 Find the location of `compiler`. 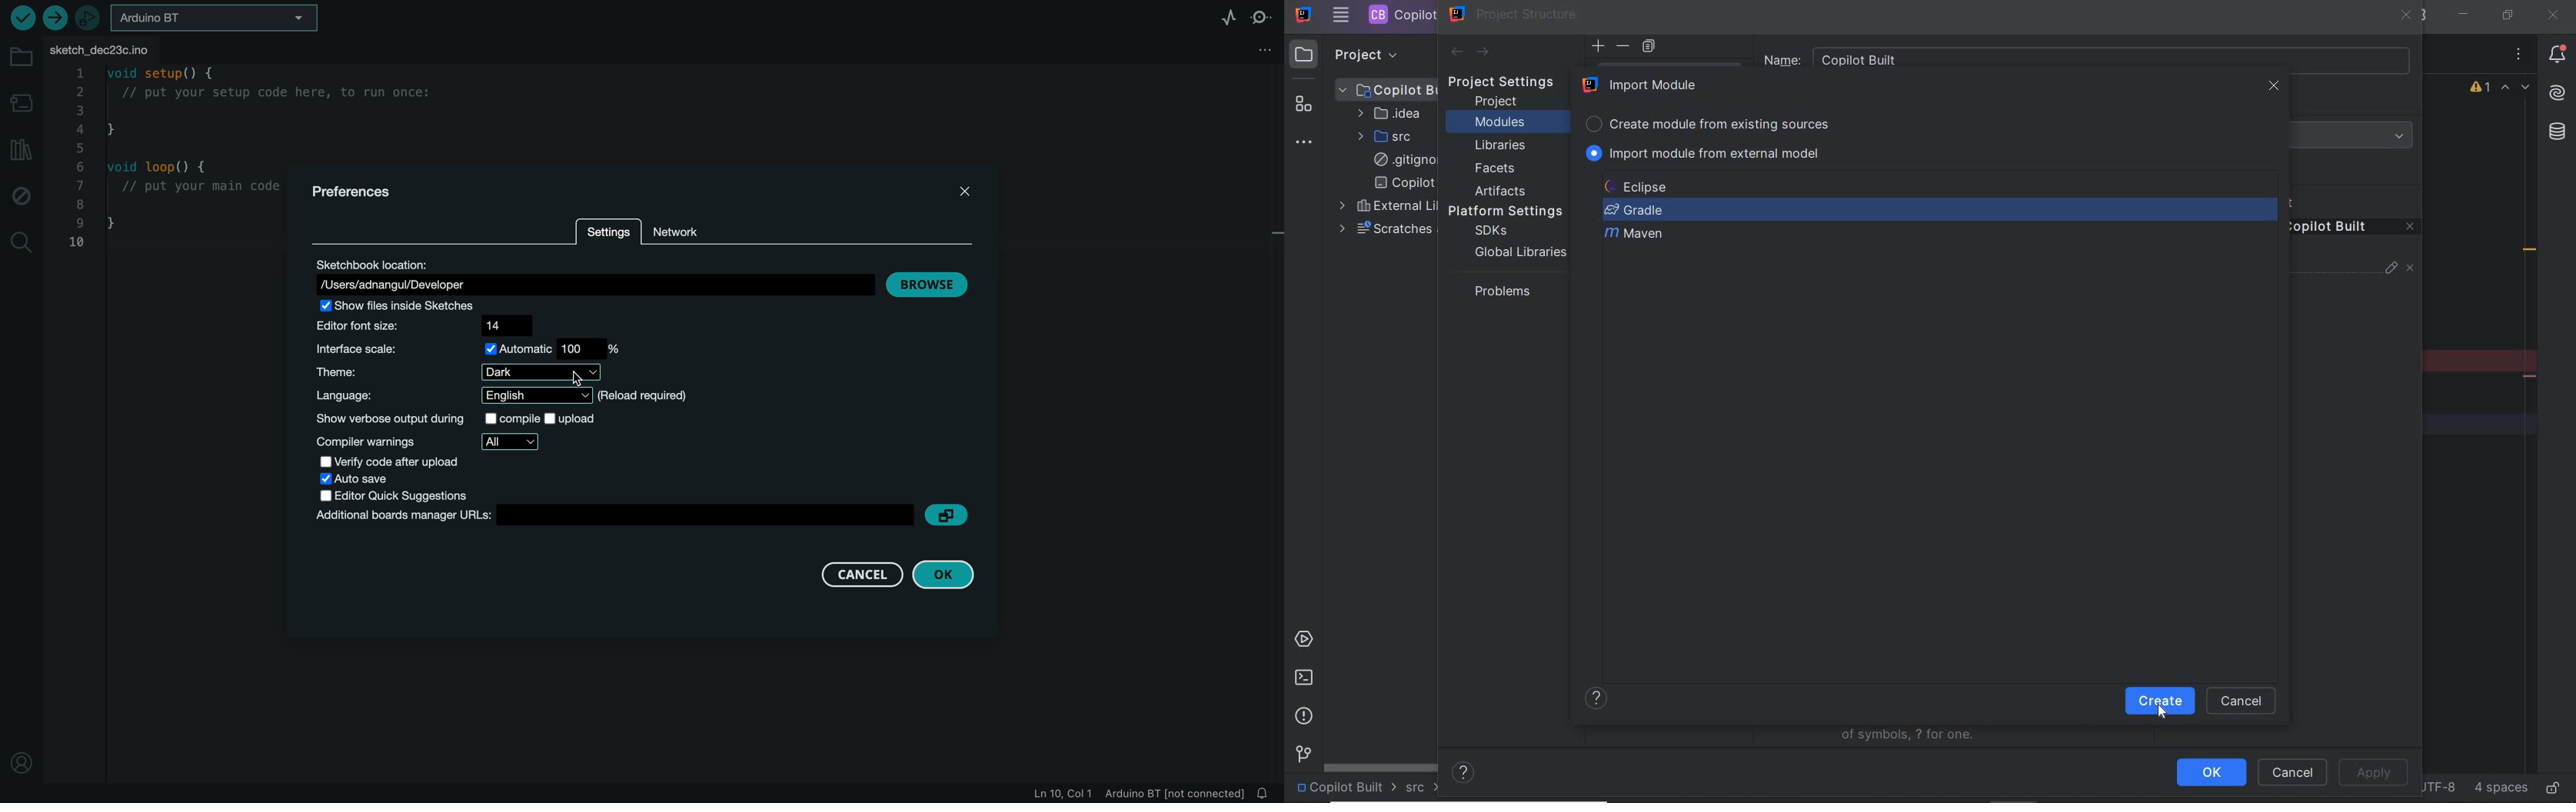

compiler is located at coordinates (433, 442).